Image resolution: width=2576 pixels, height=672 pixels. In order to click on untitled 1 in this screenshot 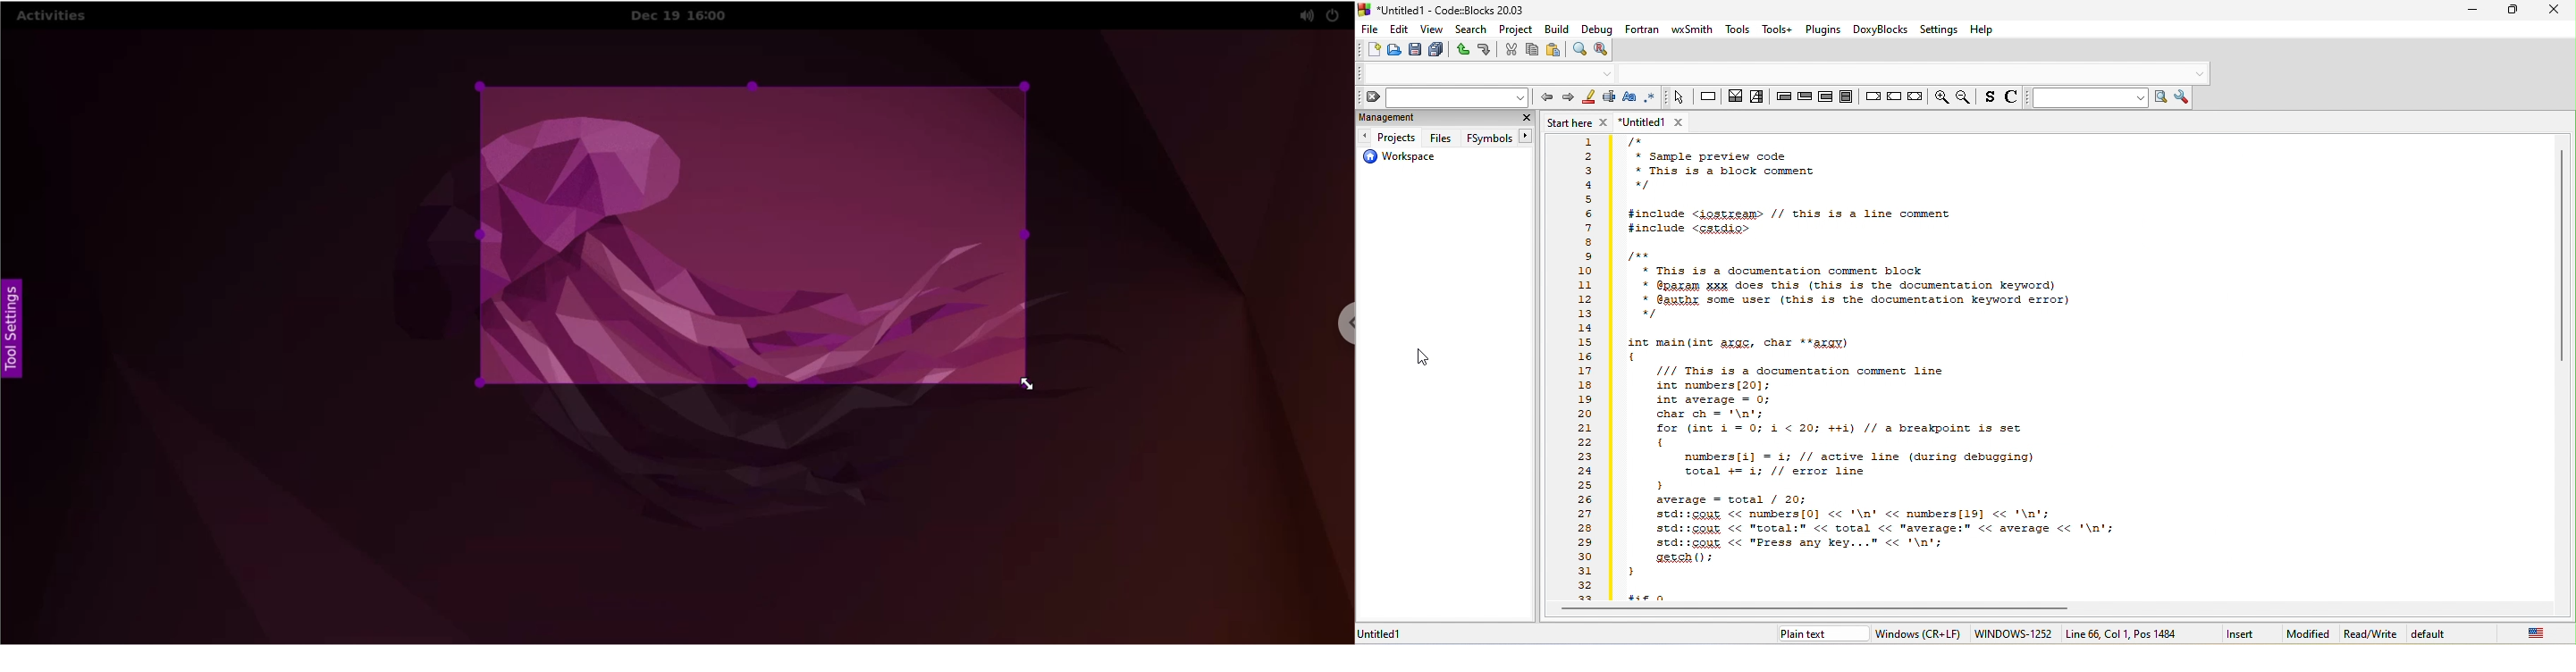, I will do `click(1658, 122)`.